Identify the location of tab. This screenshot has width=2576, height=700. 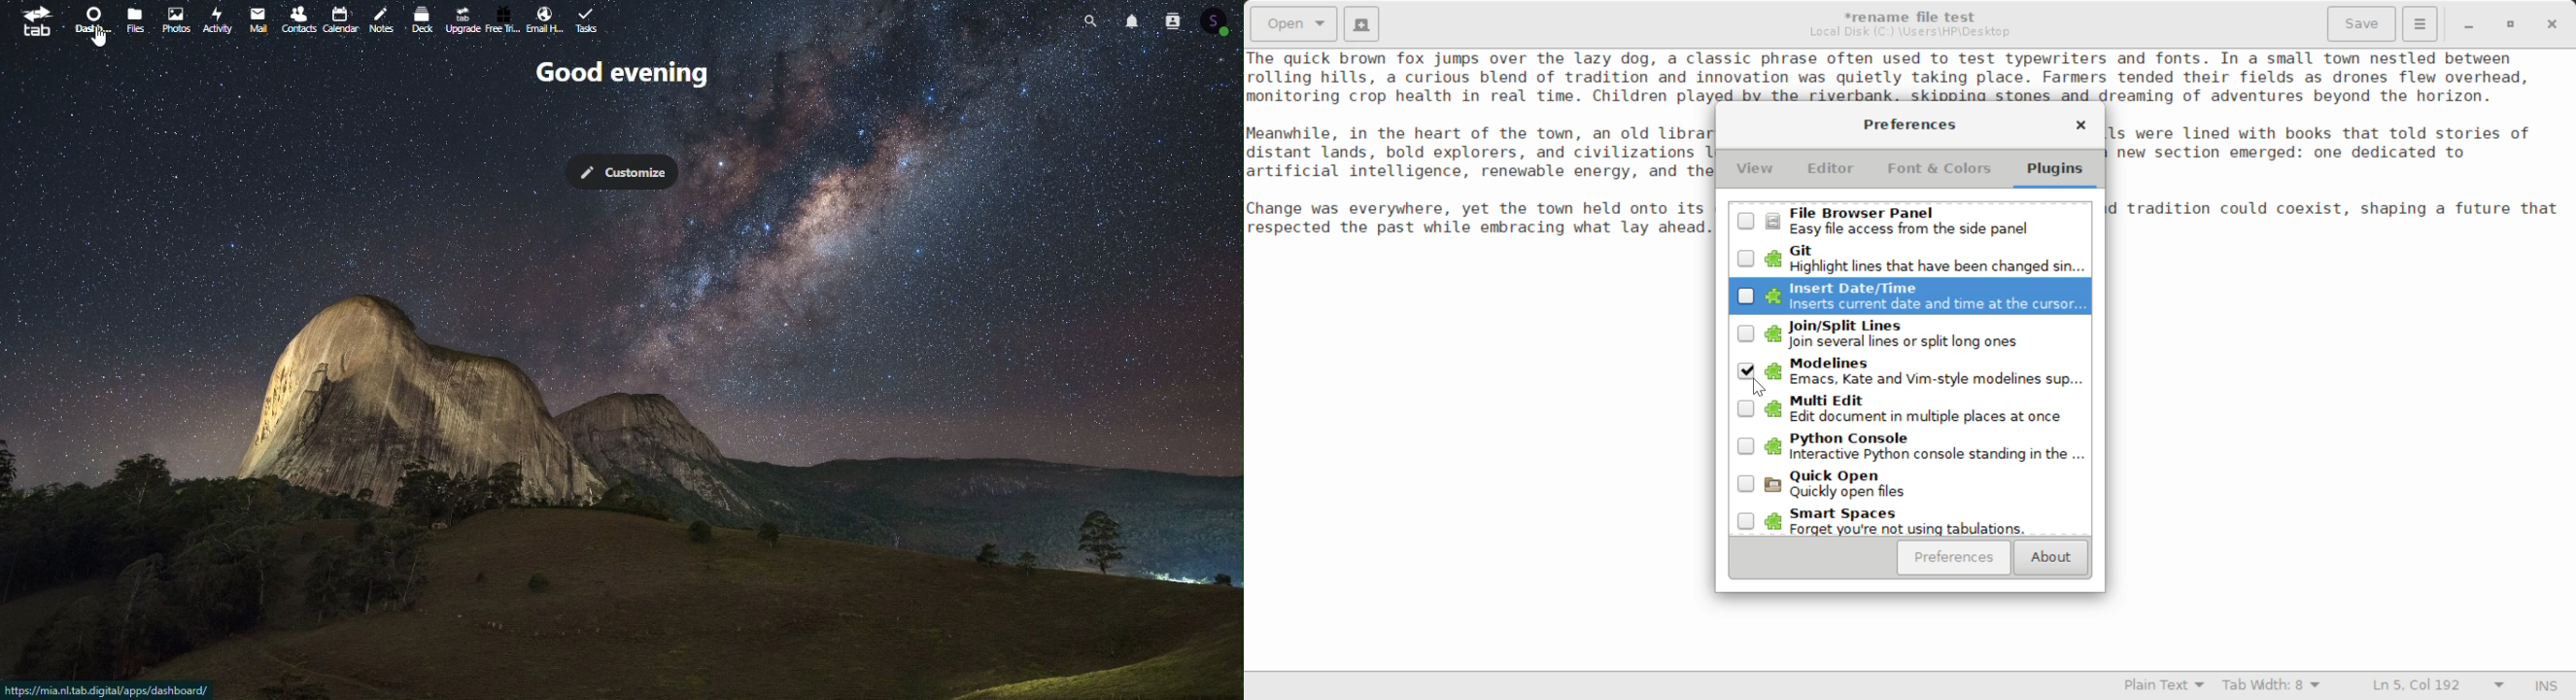
(36, 25).